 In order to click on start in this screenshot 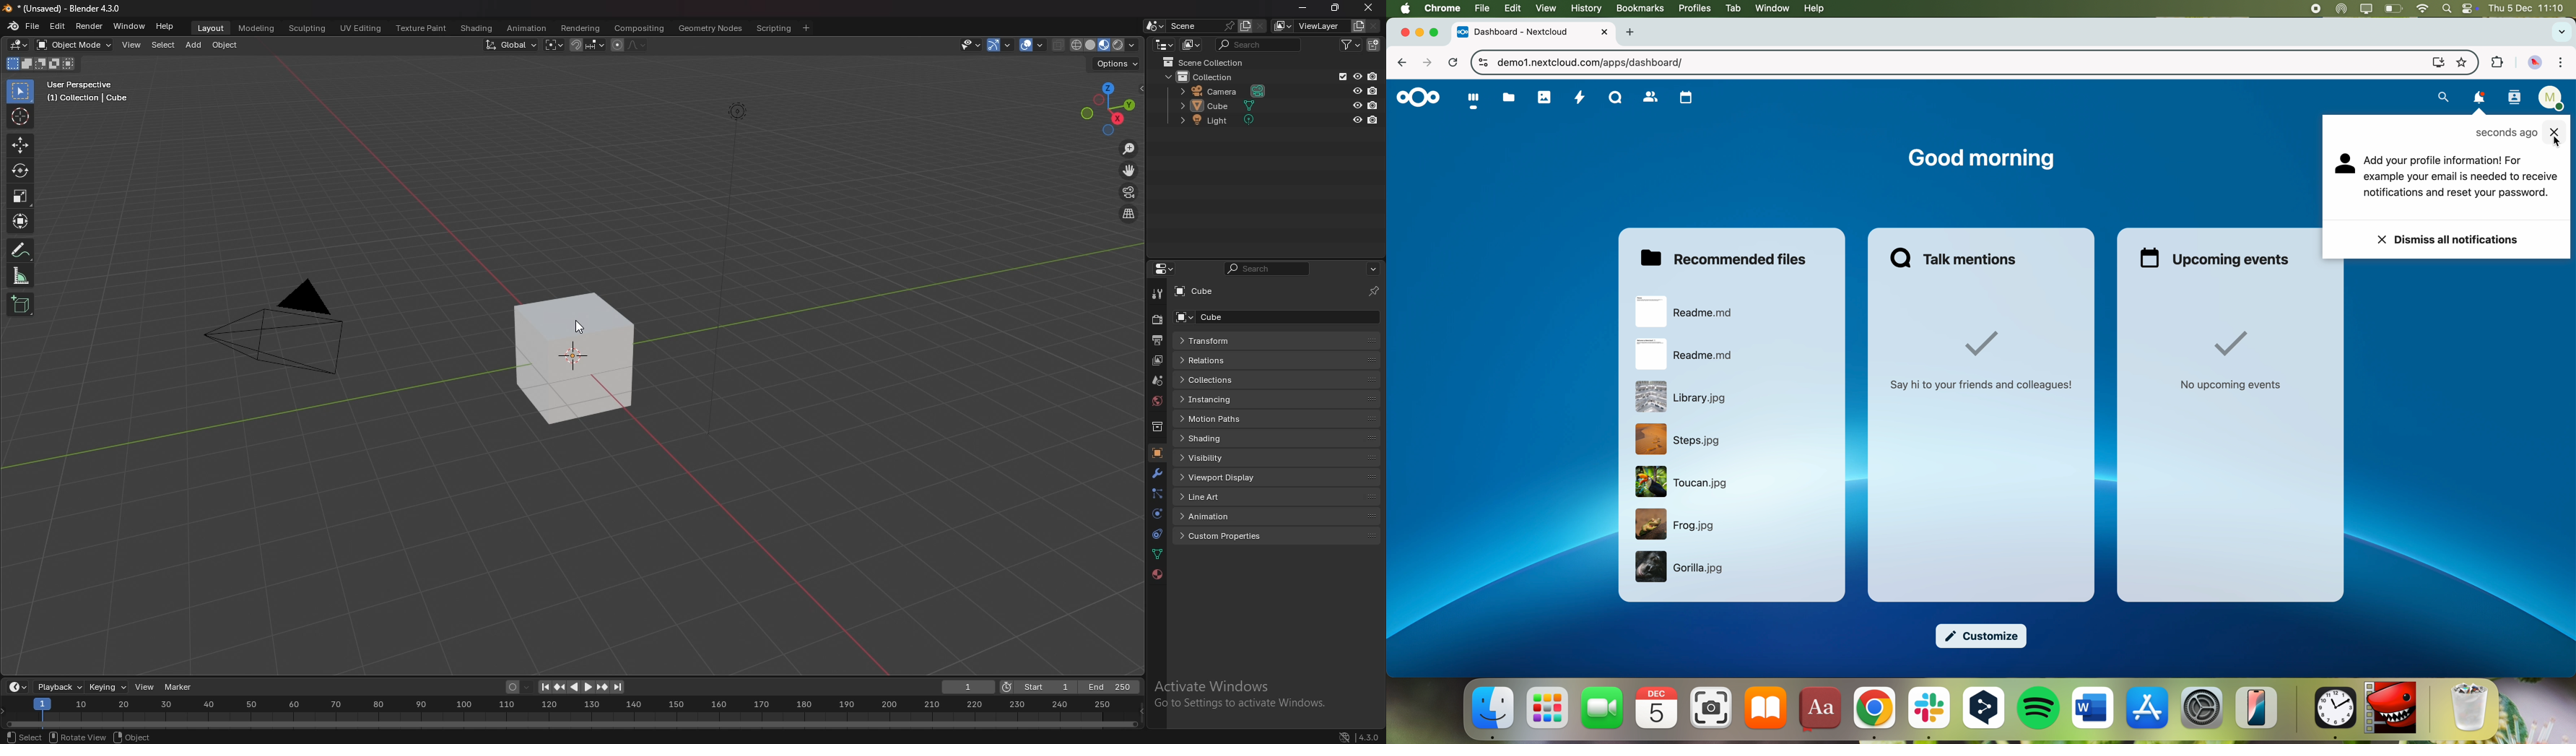, I will do `click(1037, 687)`.